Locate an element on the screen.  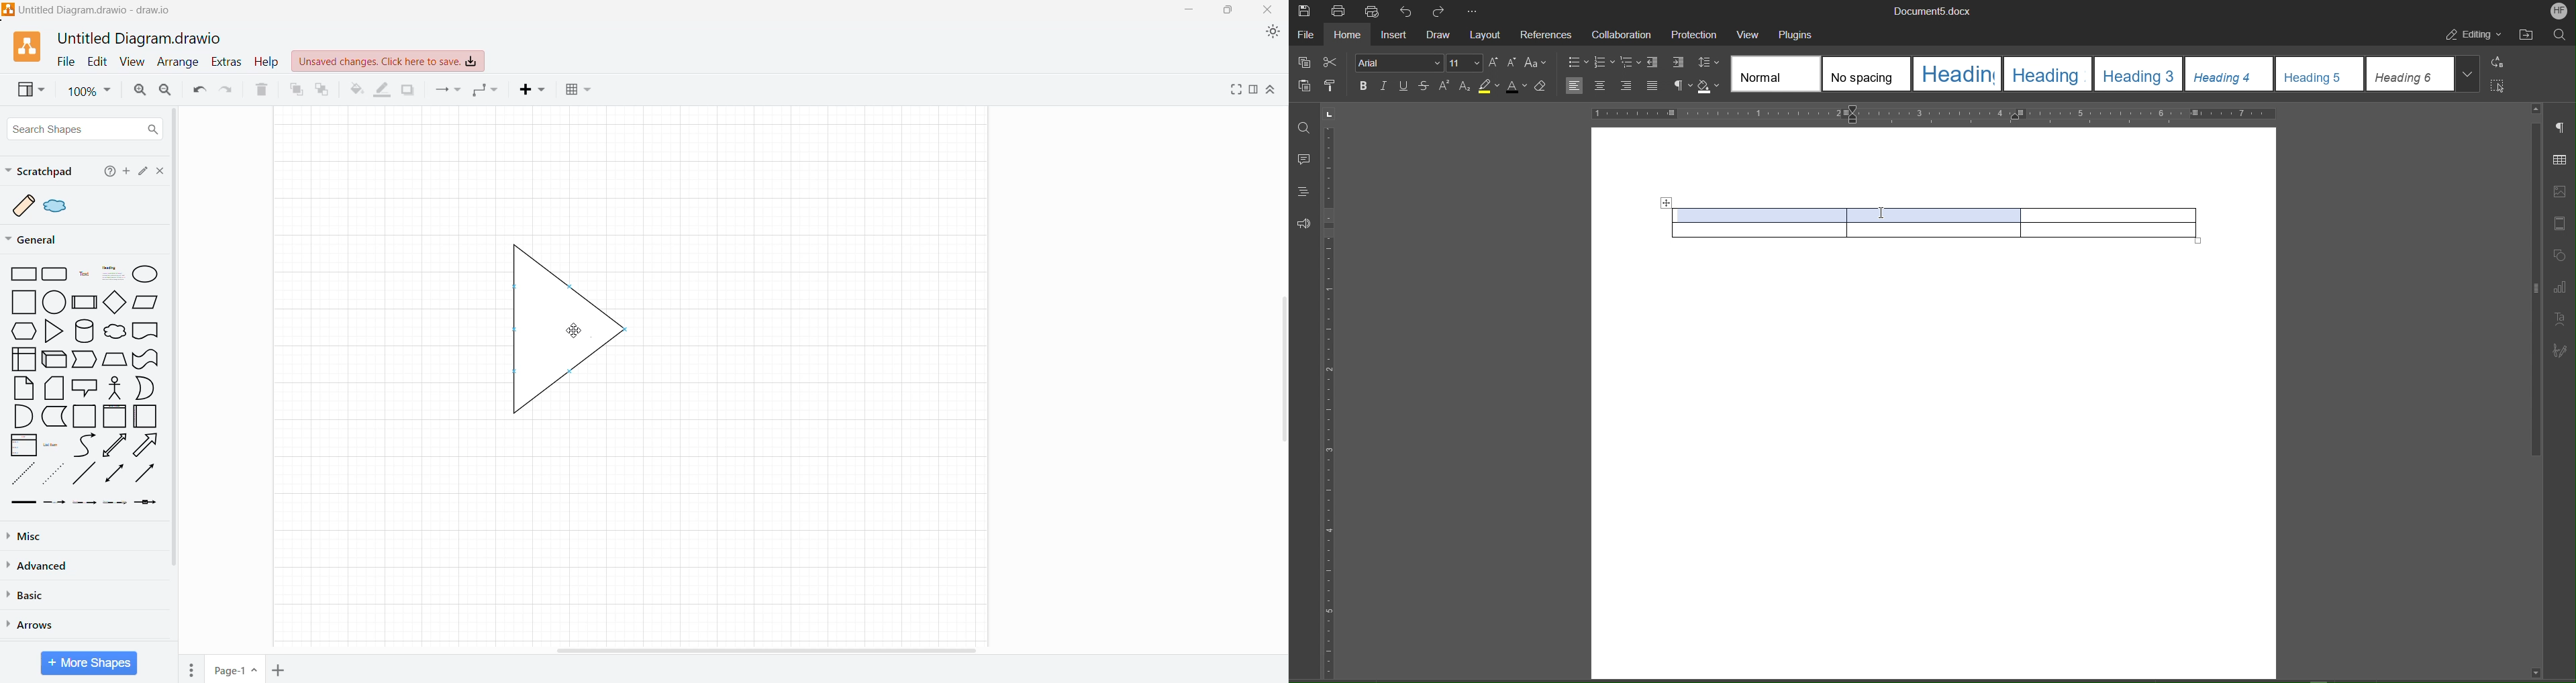
Vertical Ruler is located at coordinates (1331, 401).